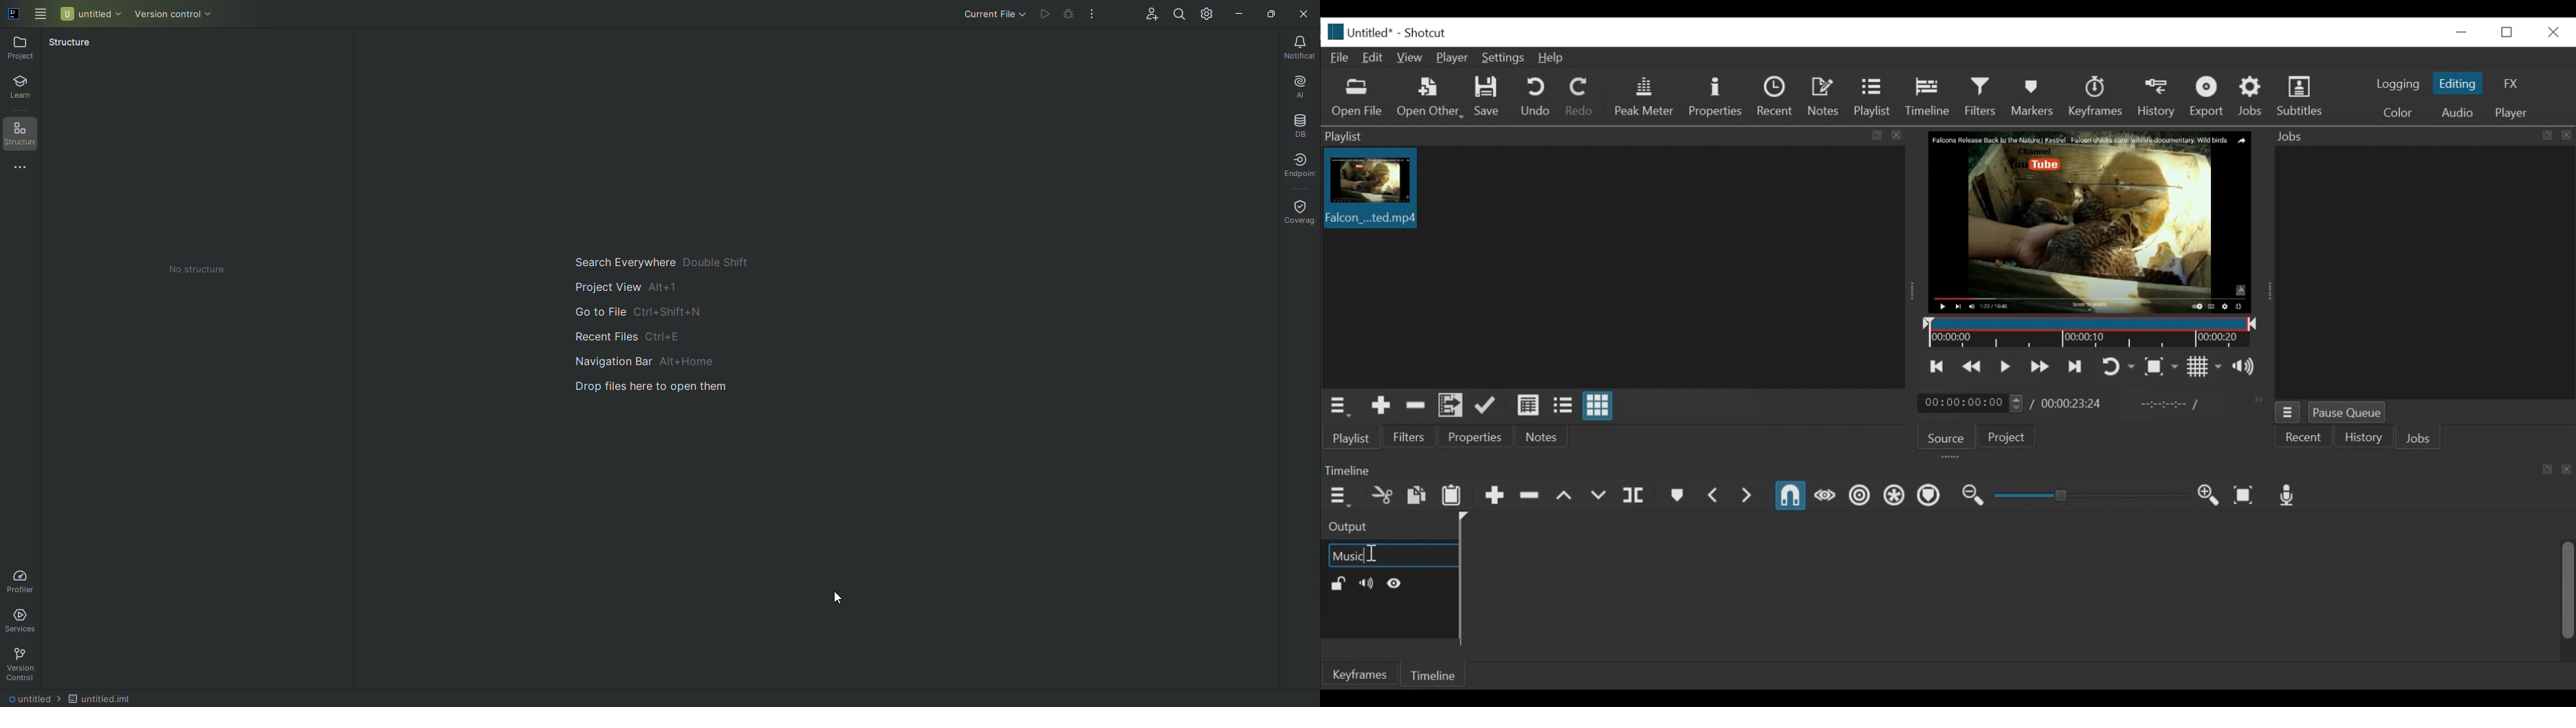 This screenshot has height=728, width=2576. What do you see at coordinates (2091, 495) in the screenshot?
I see `Adjust Zoom Slider` at bounding box center [2091, 495].